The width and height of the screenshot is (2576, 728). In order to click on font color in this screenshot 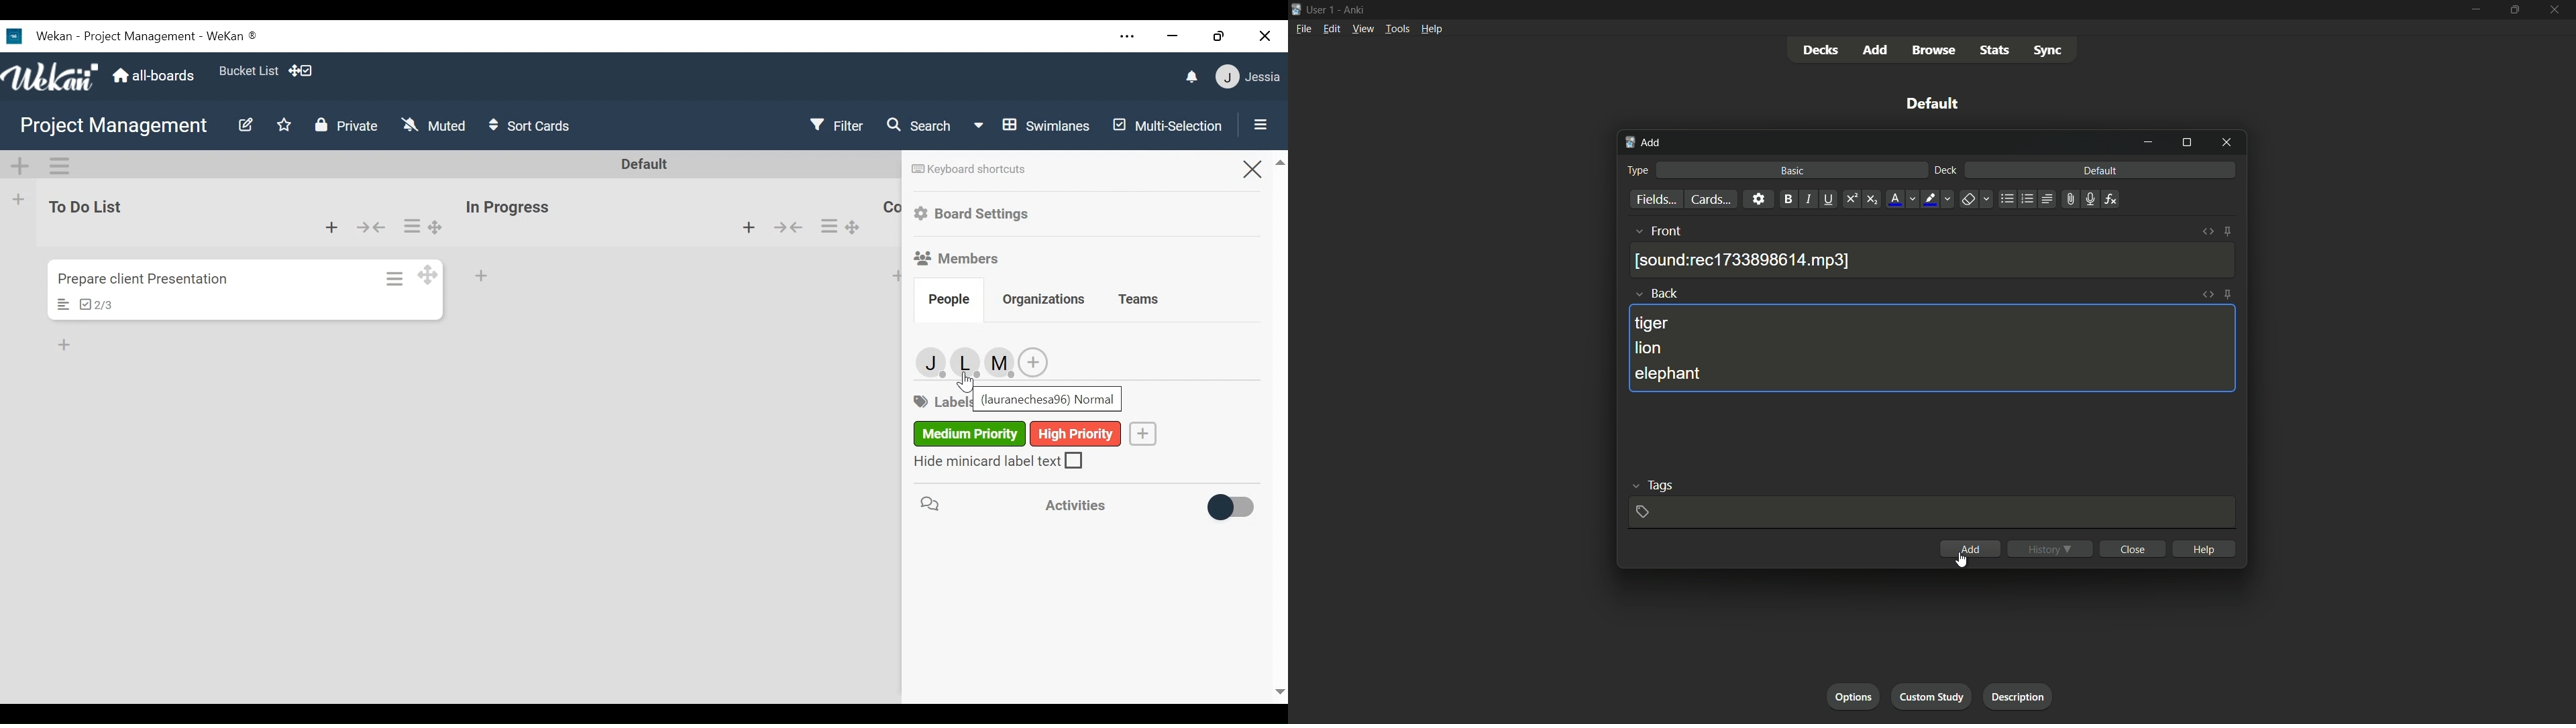, I will do `click(1894, 199)`.